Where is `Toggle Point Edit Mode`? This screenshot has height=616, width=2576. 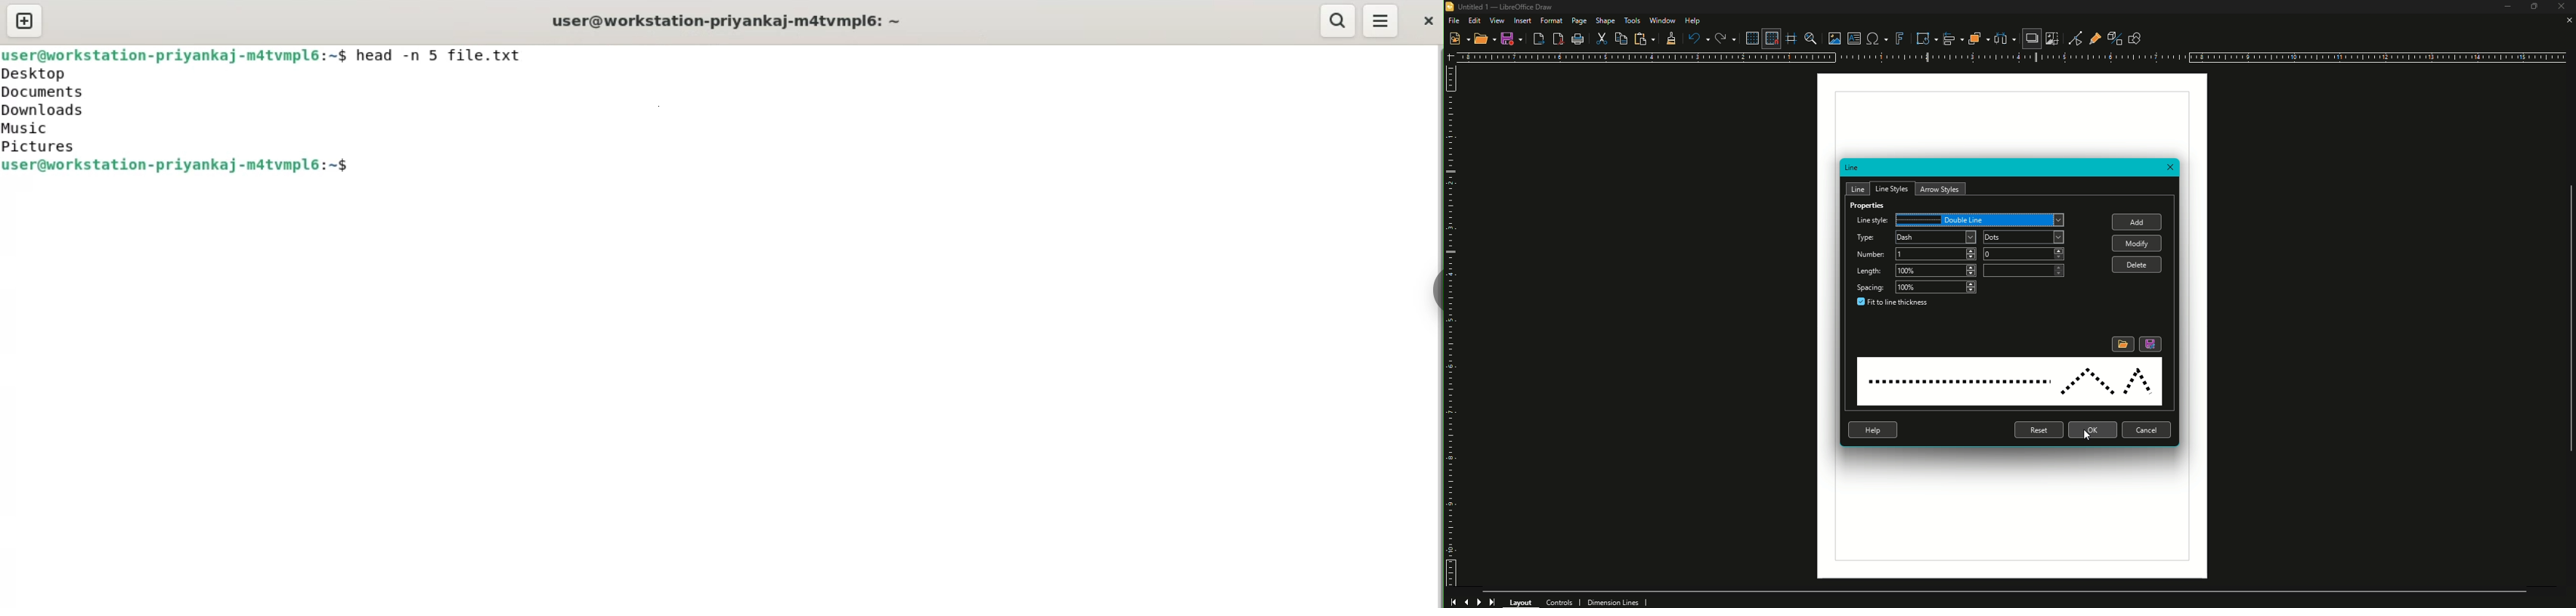 Toggle Point Edit Mode is located at coordinates (2071, 38).